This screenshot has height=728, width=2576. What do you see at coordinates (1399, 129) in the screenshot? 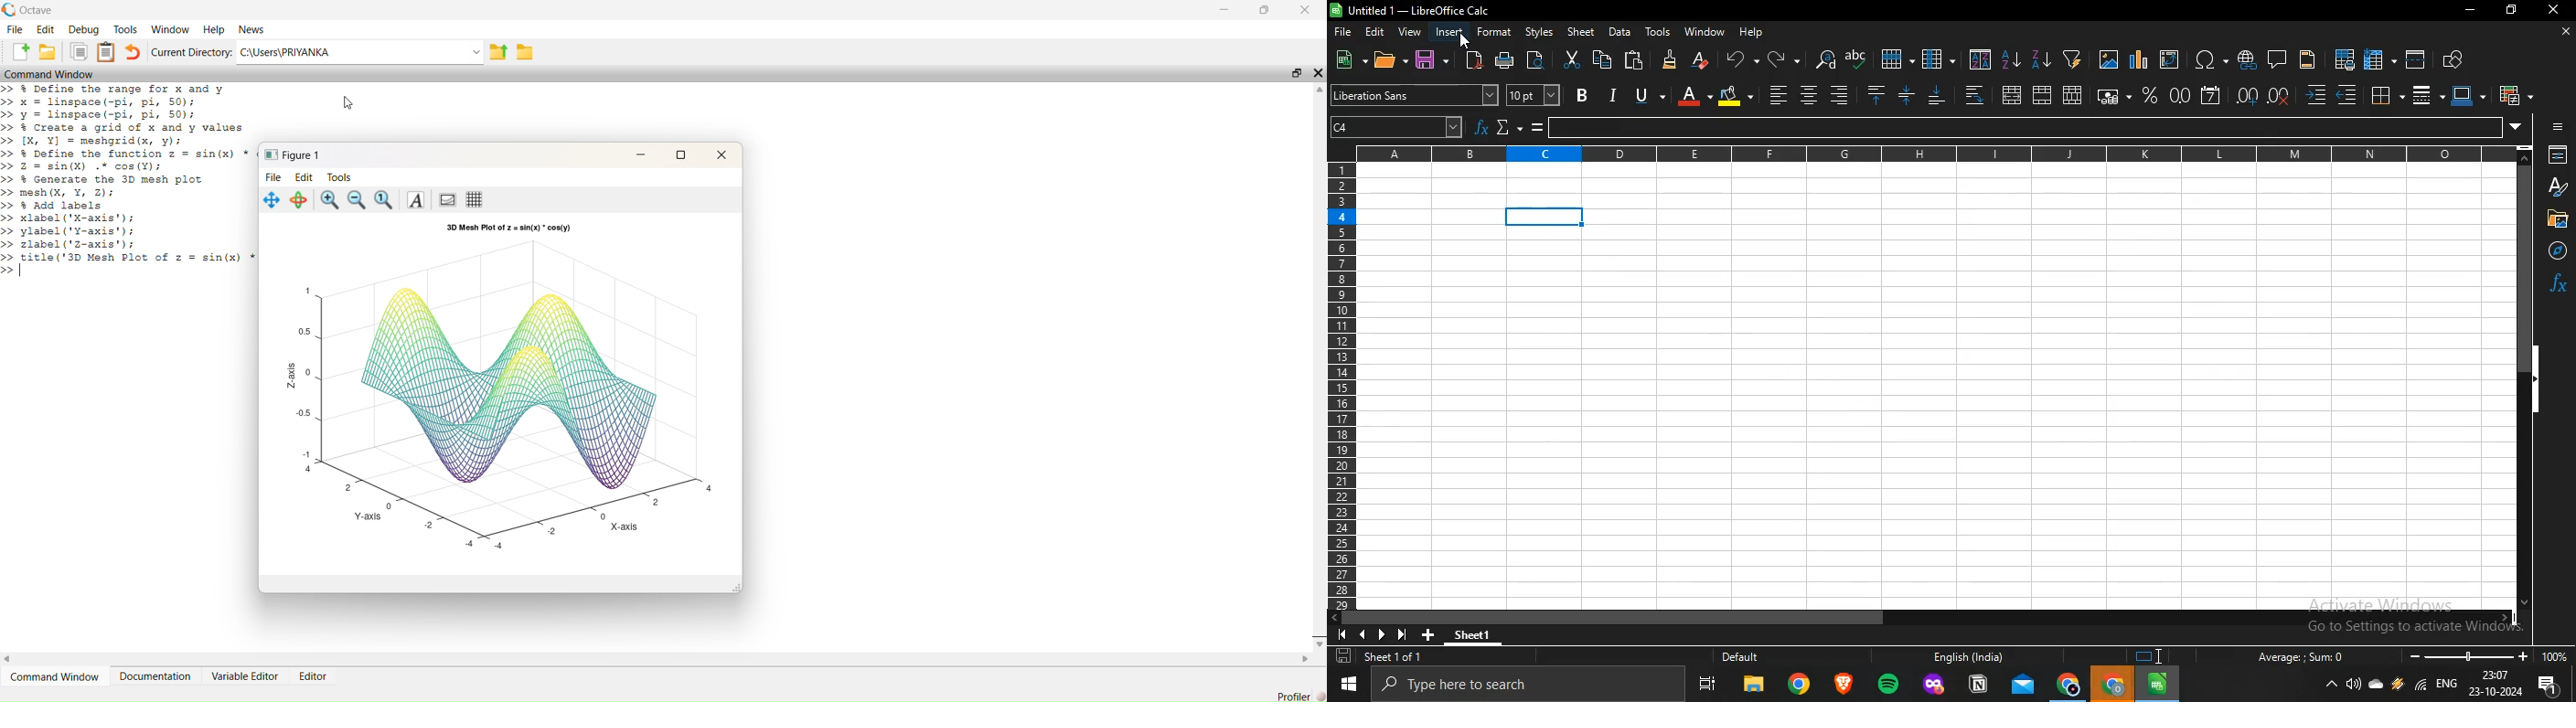
I see `cell number` at bounding box center [1399, 129].